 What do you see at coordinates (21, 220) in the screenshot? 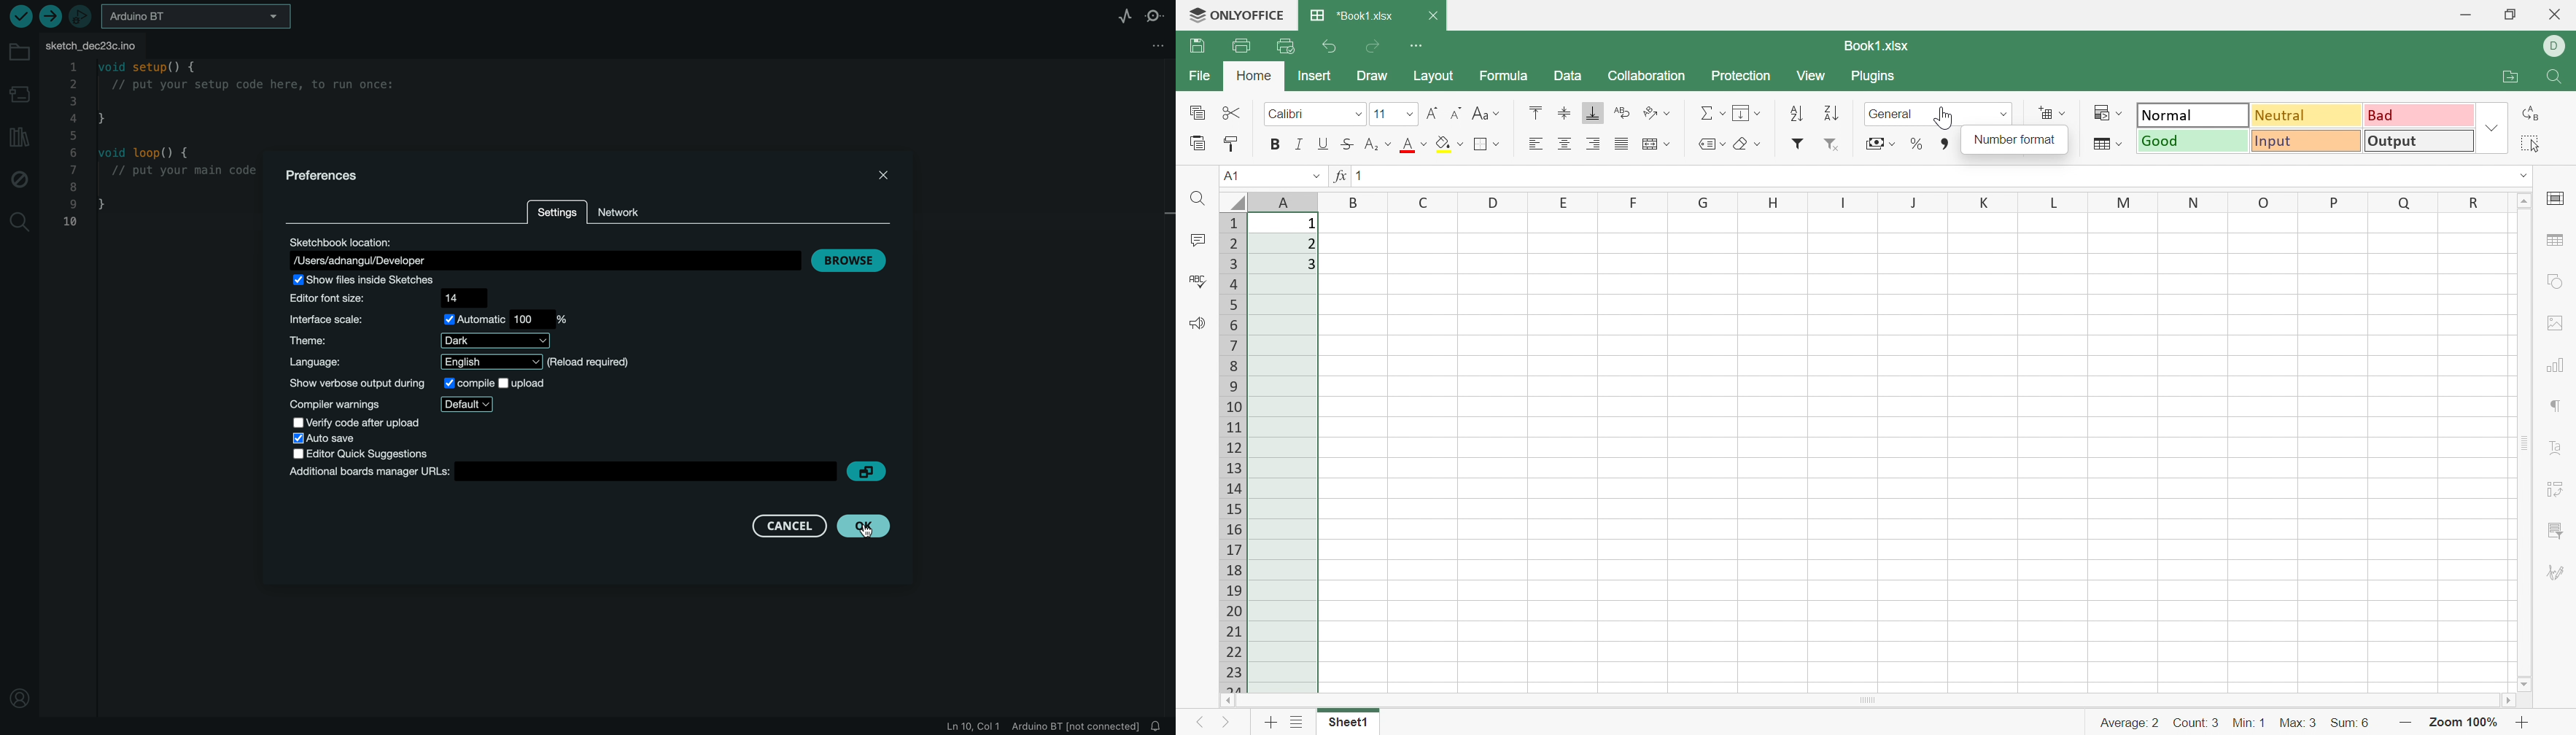
I see `search` at bounding box center [21, 220].